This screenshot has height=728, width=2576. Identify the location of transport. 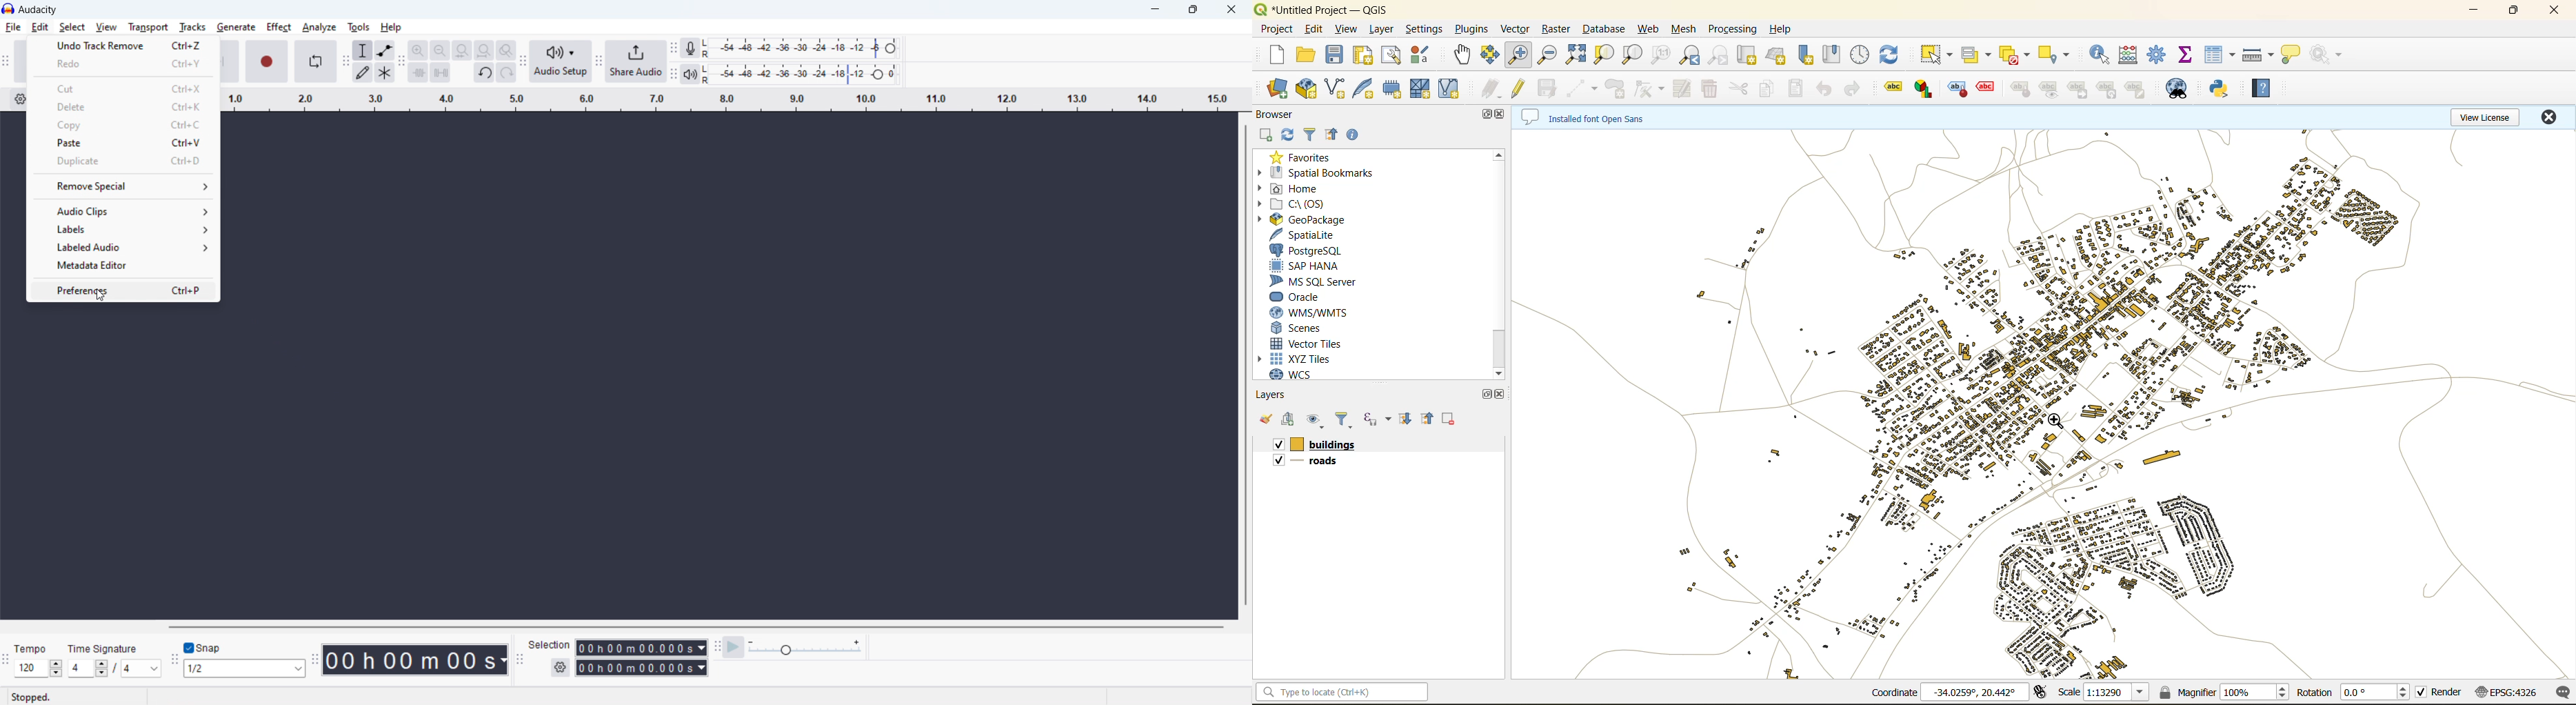
(148, 27).